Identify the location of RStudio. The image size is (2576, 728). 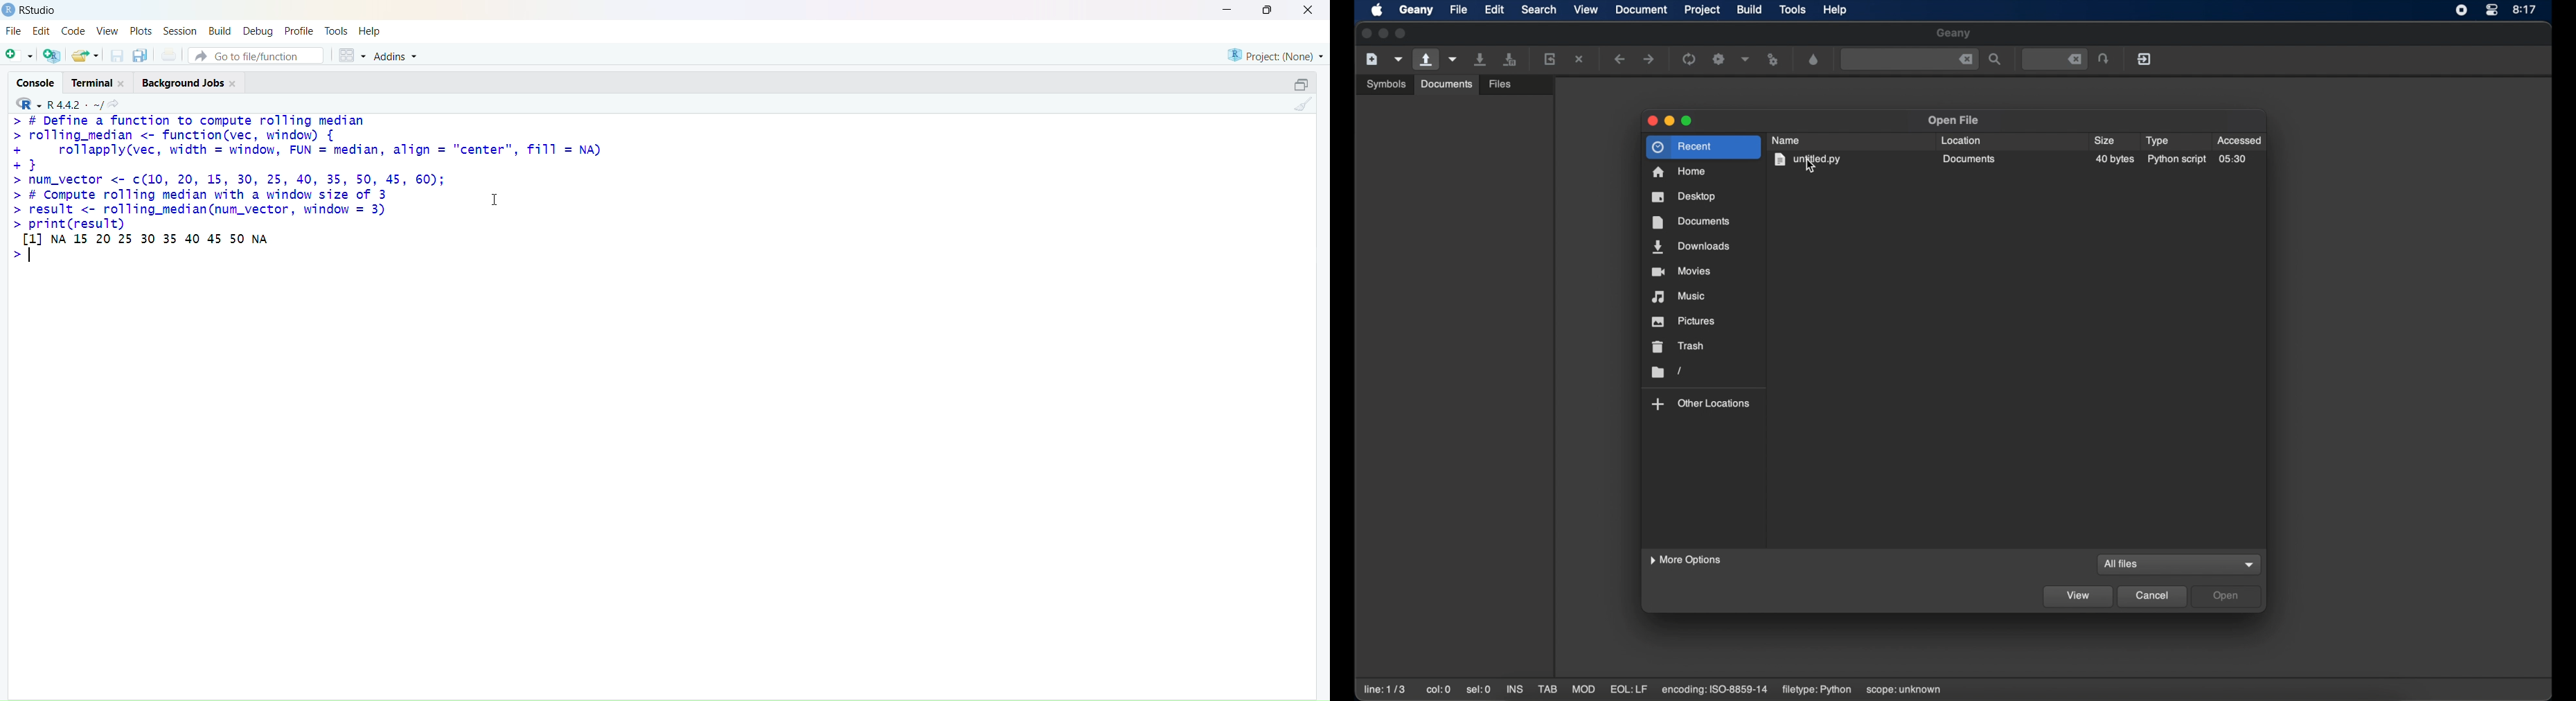
(40, 10).